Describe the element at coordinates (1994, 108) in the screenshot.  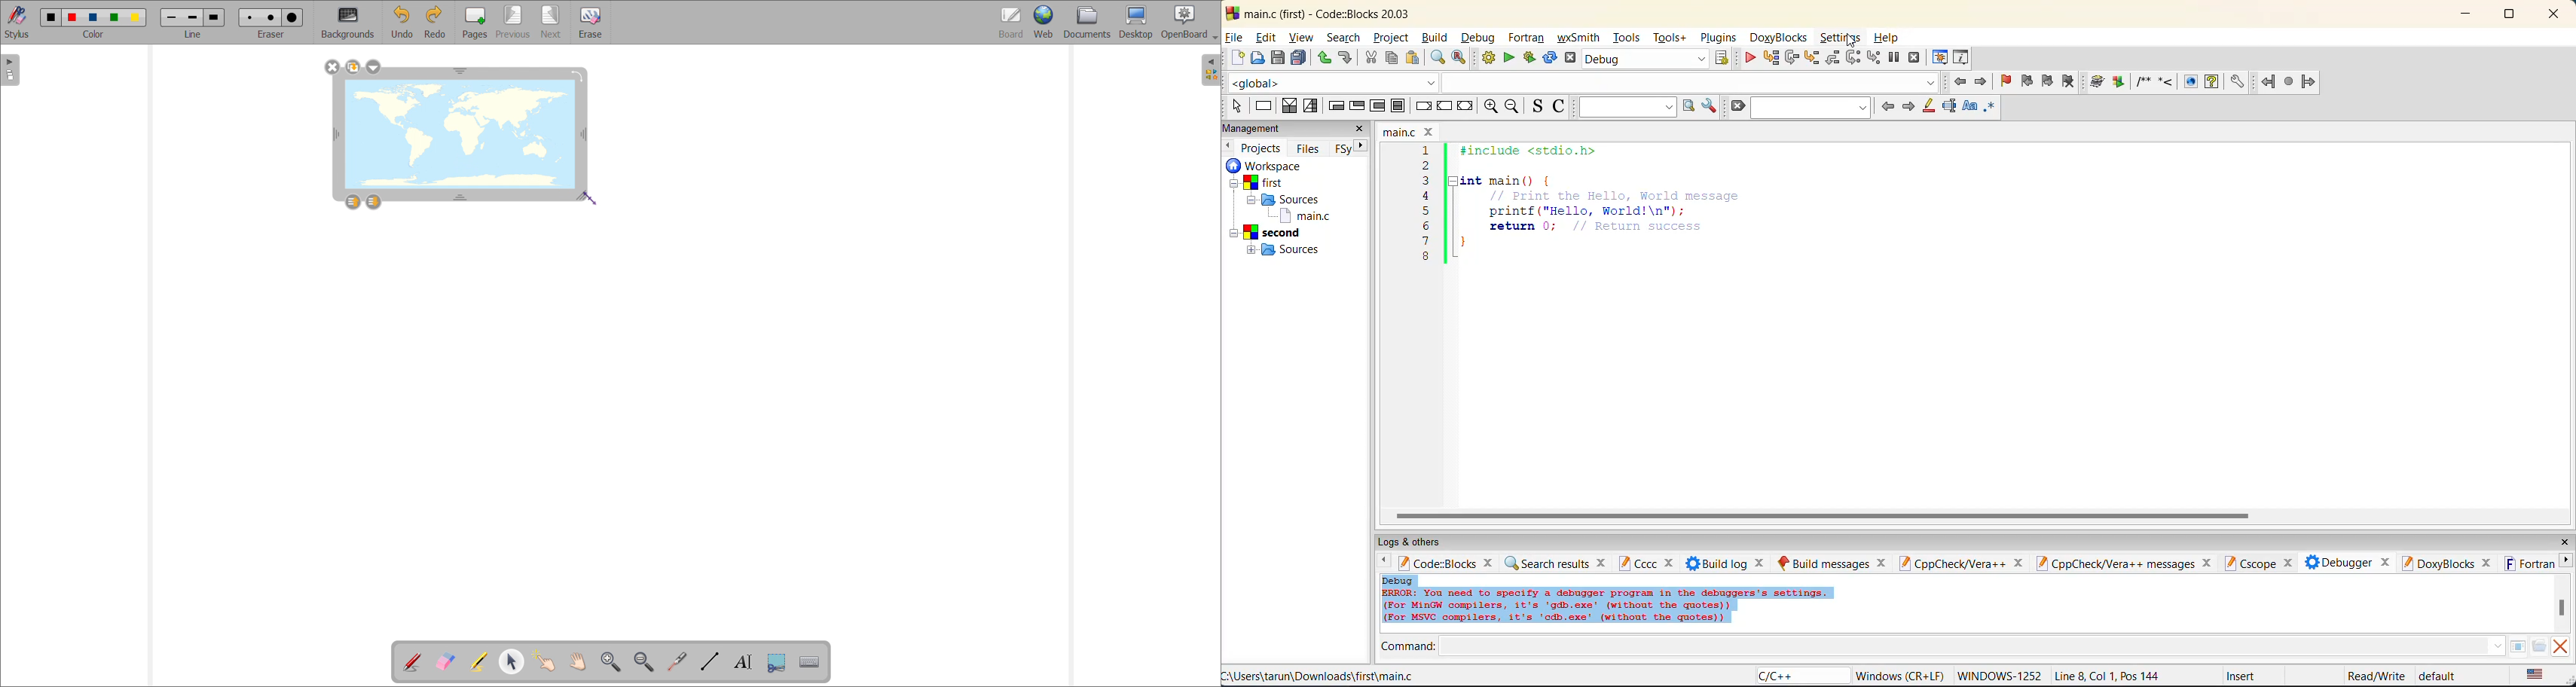
I see `use regex` at that location.